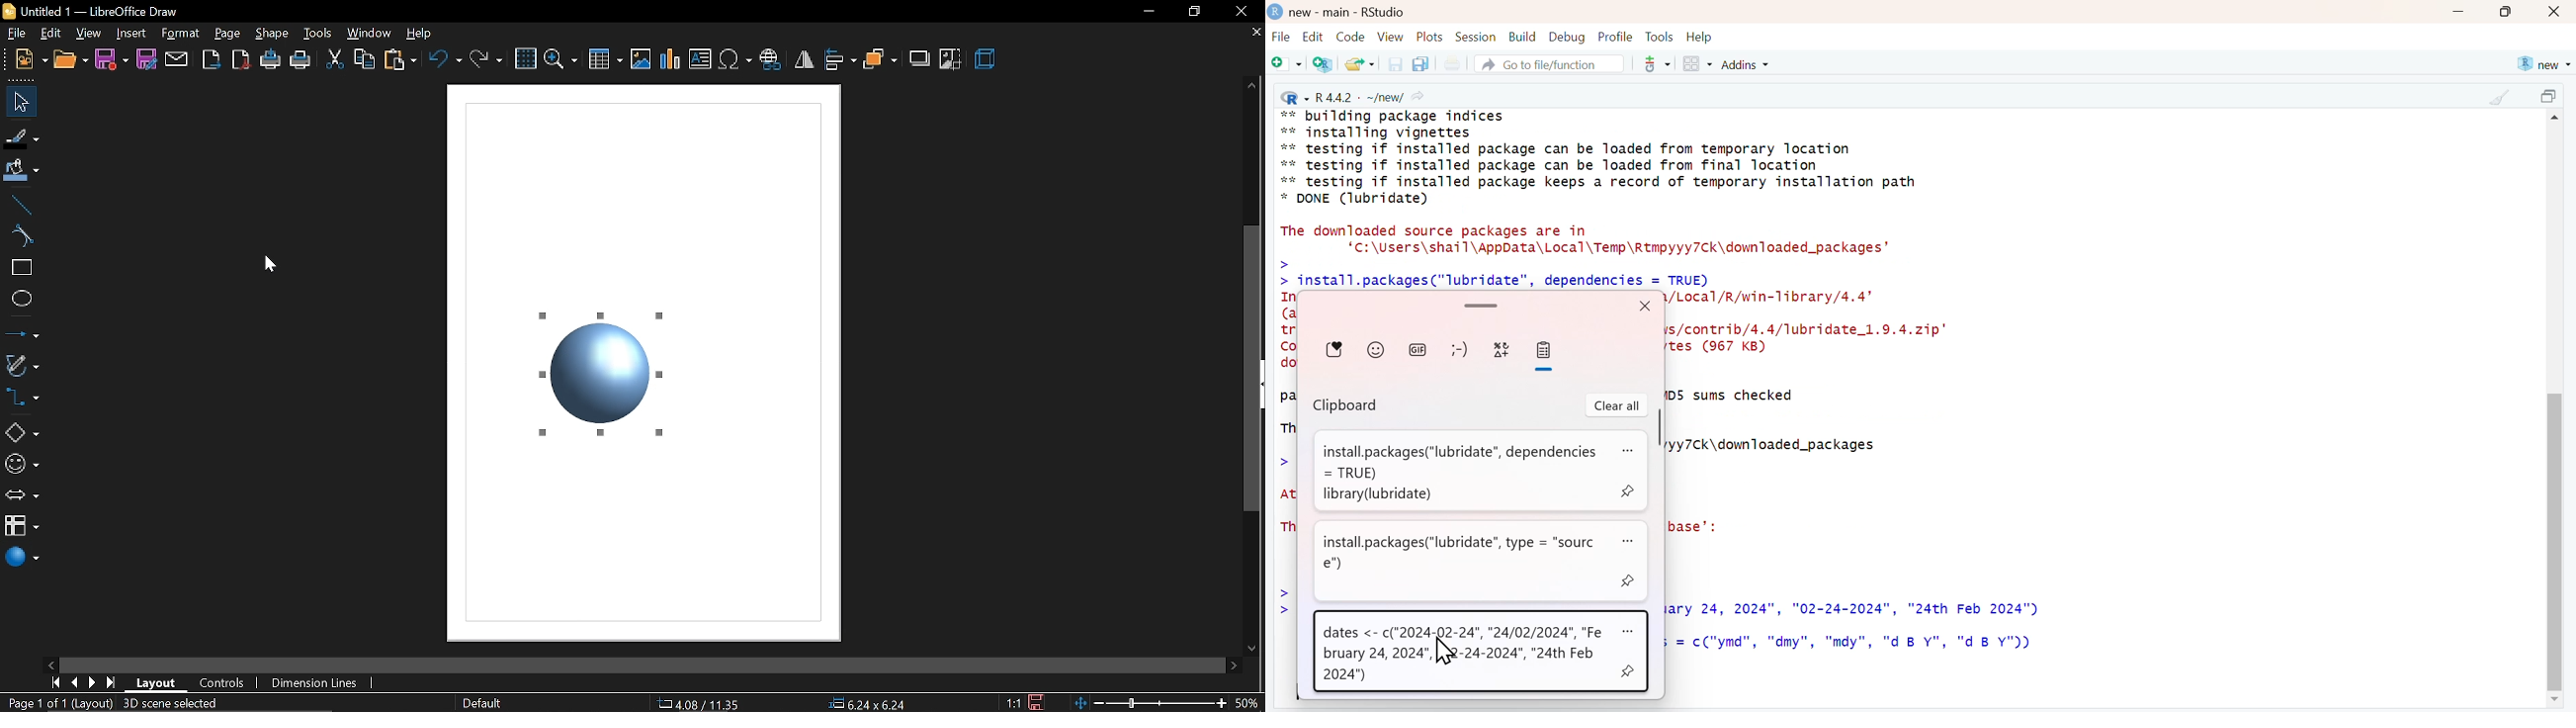 The width and height of the screenshot is (2576, 728). Describe the element at coordinates (881, 59) in the screenshot. I see `arrange` at that location.